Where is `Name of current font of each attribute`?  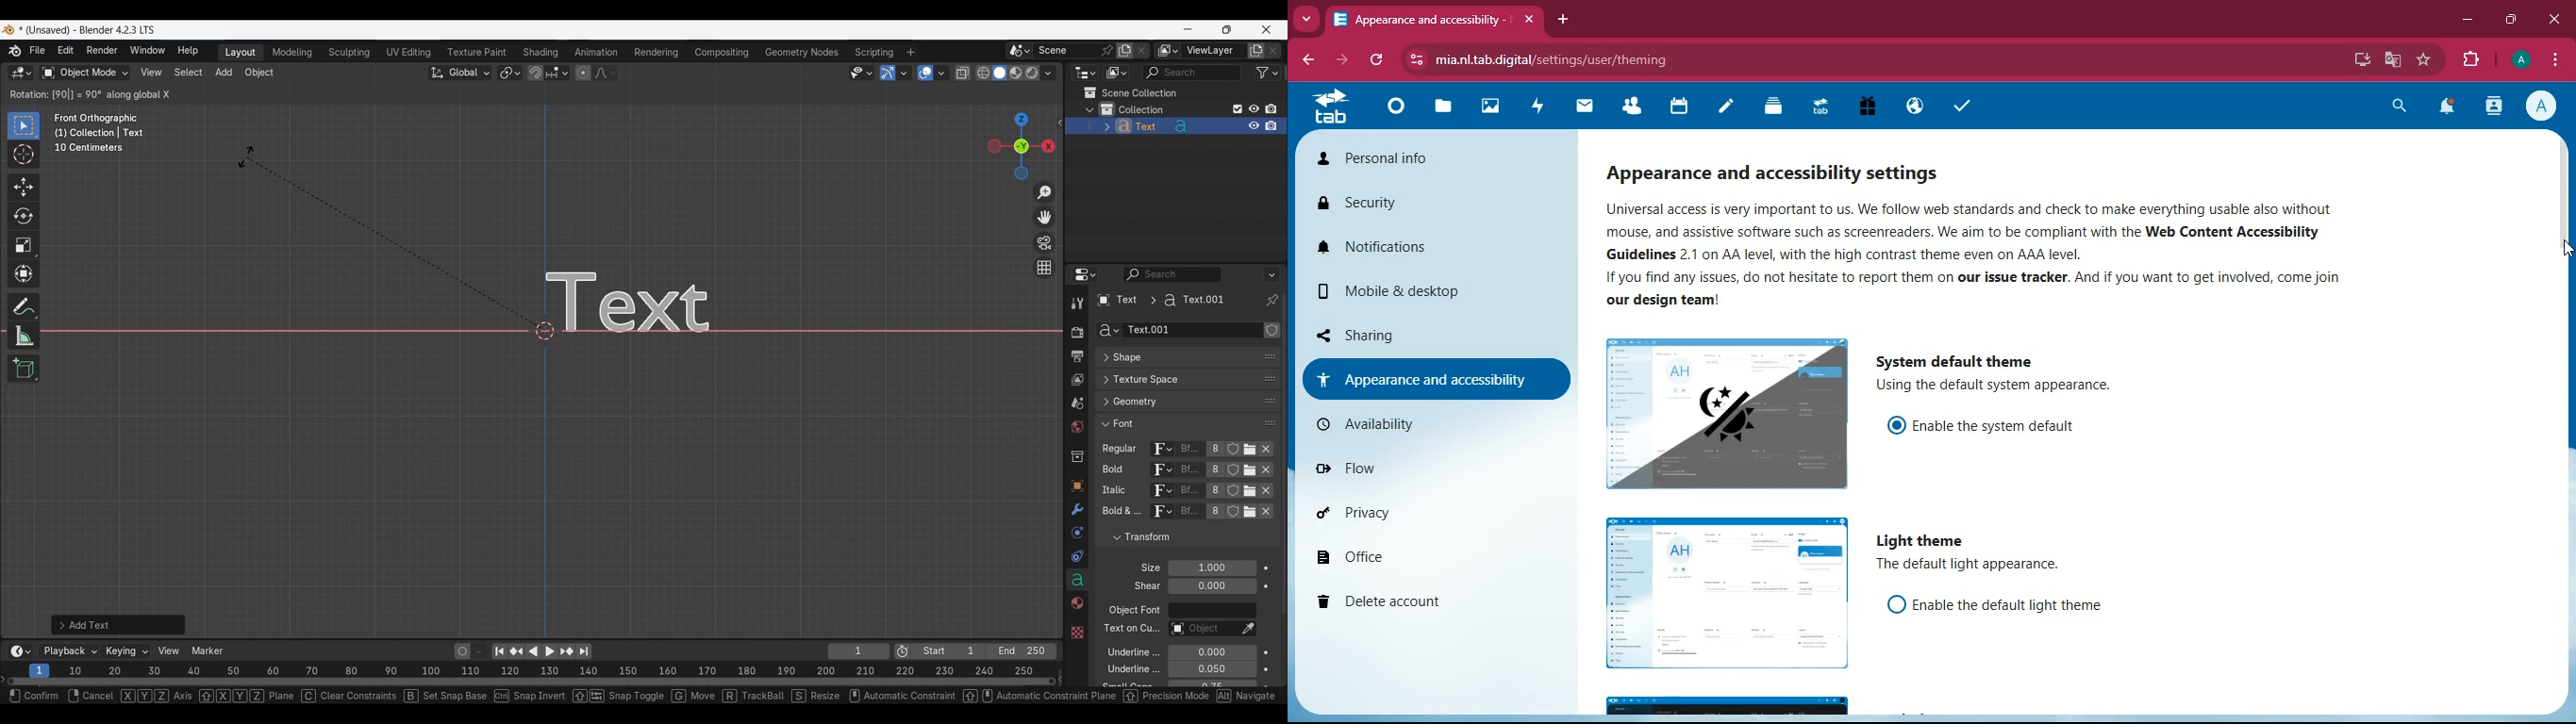
Name of current font of each attribute is located at coordinates (1191, 481).